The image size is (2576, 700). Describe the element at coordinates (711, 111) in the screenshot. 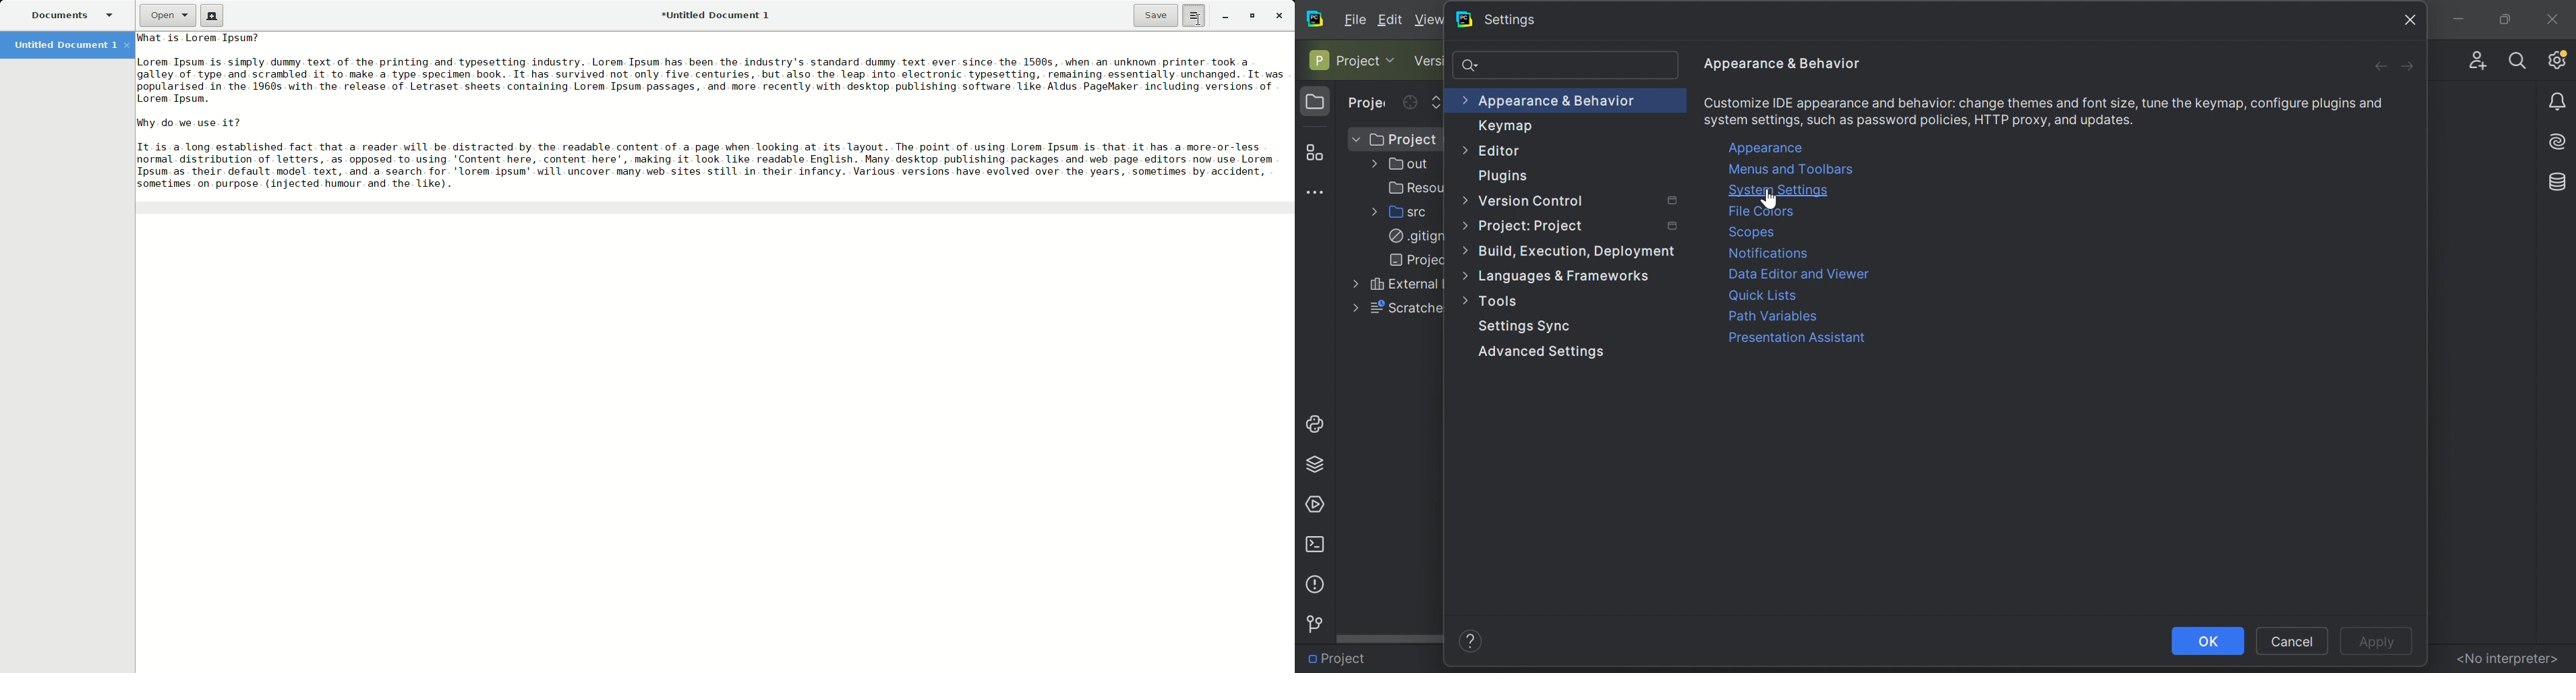

I see `Paragraphs` at that location.